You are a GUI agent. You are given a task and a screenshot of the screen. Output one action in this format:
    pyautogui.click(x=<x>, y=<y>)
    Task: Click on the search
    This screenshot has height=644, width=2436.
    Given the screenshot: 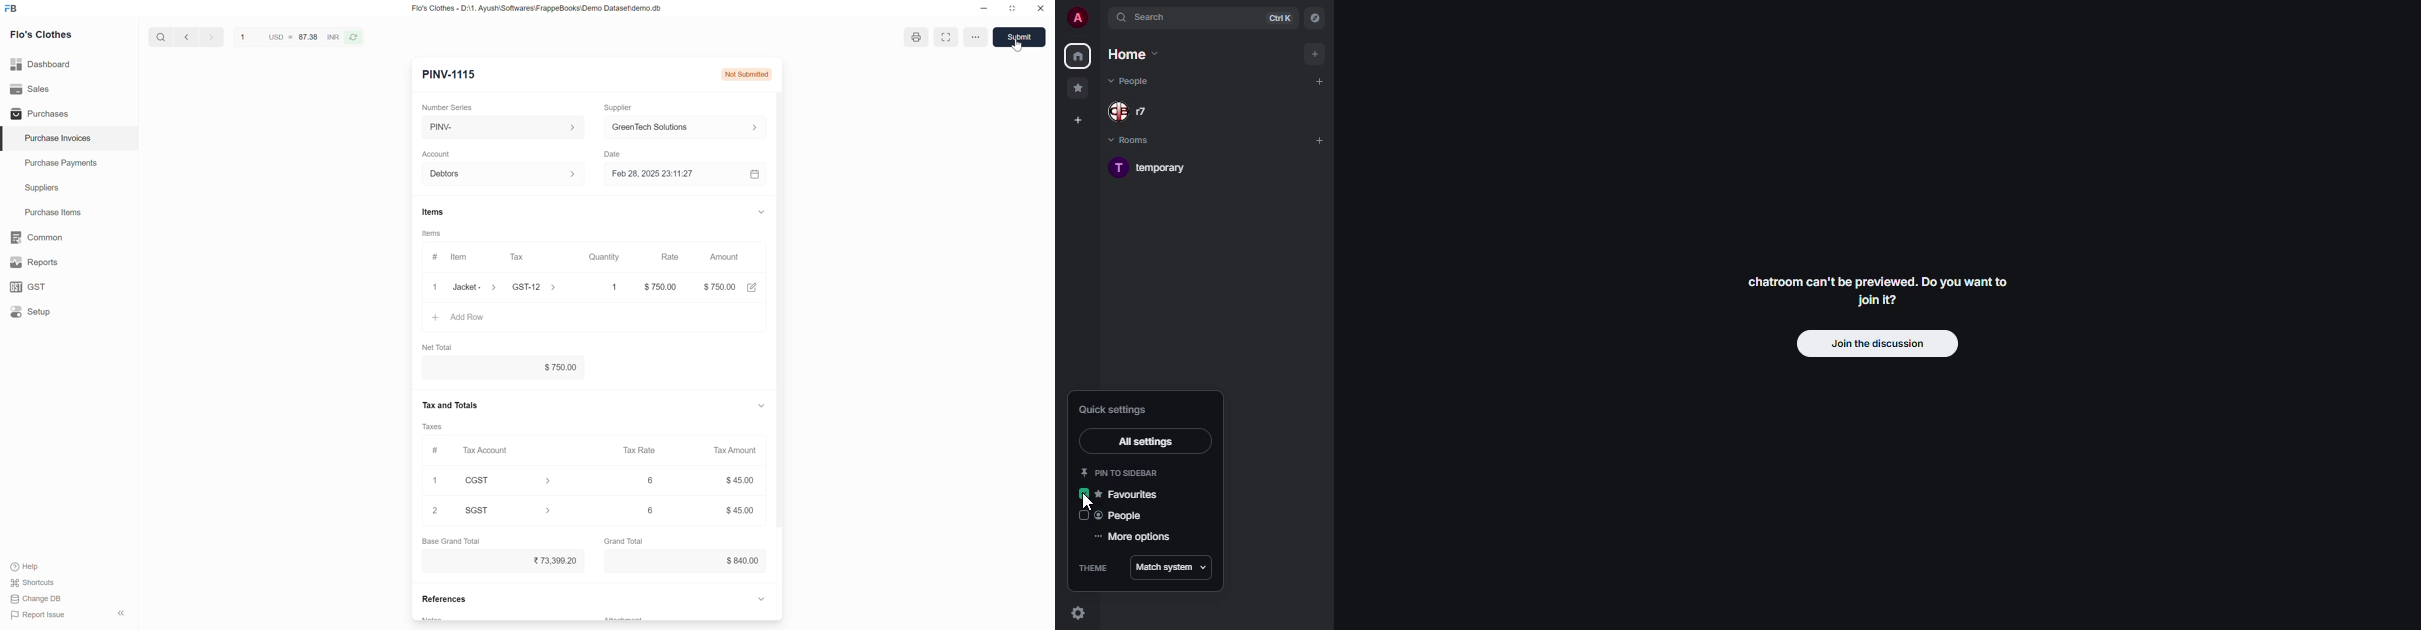 What is the action you would take?
    pyautogui.click(x=1152, y=19)
    